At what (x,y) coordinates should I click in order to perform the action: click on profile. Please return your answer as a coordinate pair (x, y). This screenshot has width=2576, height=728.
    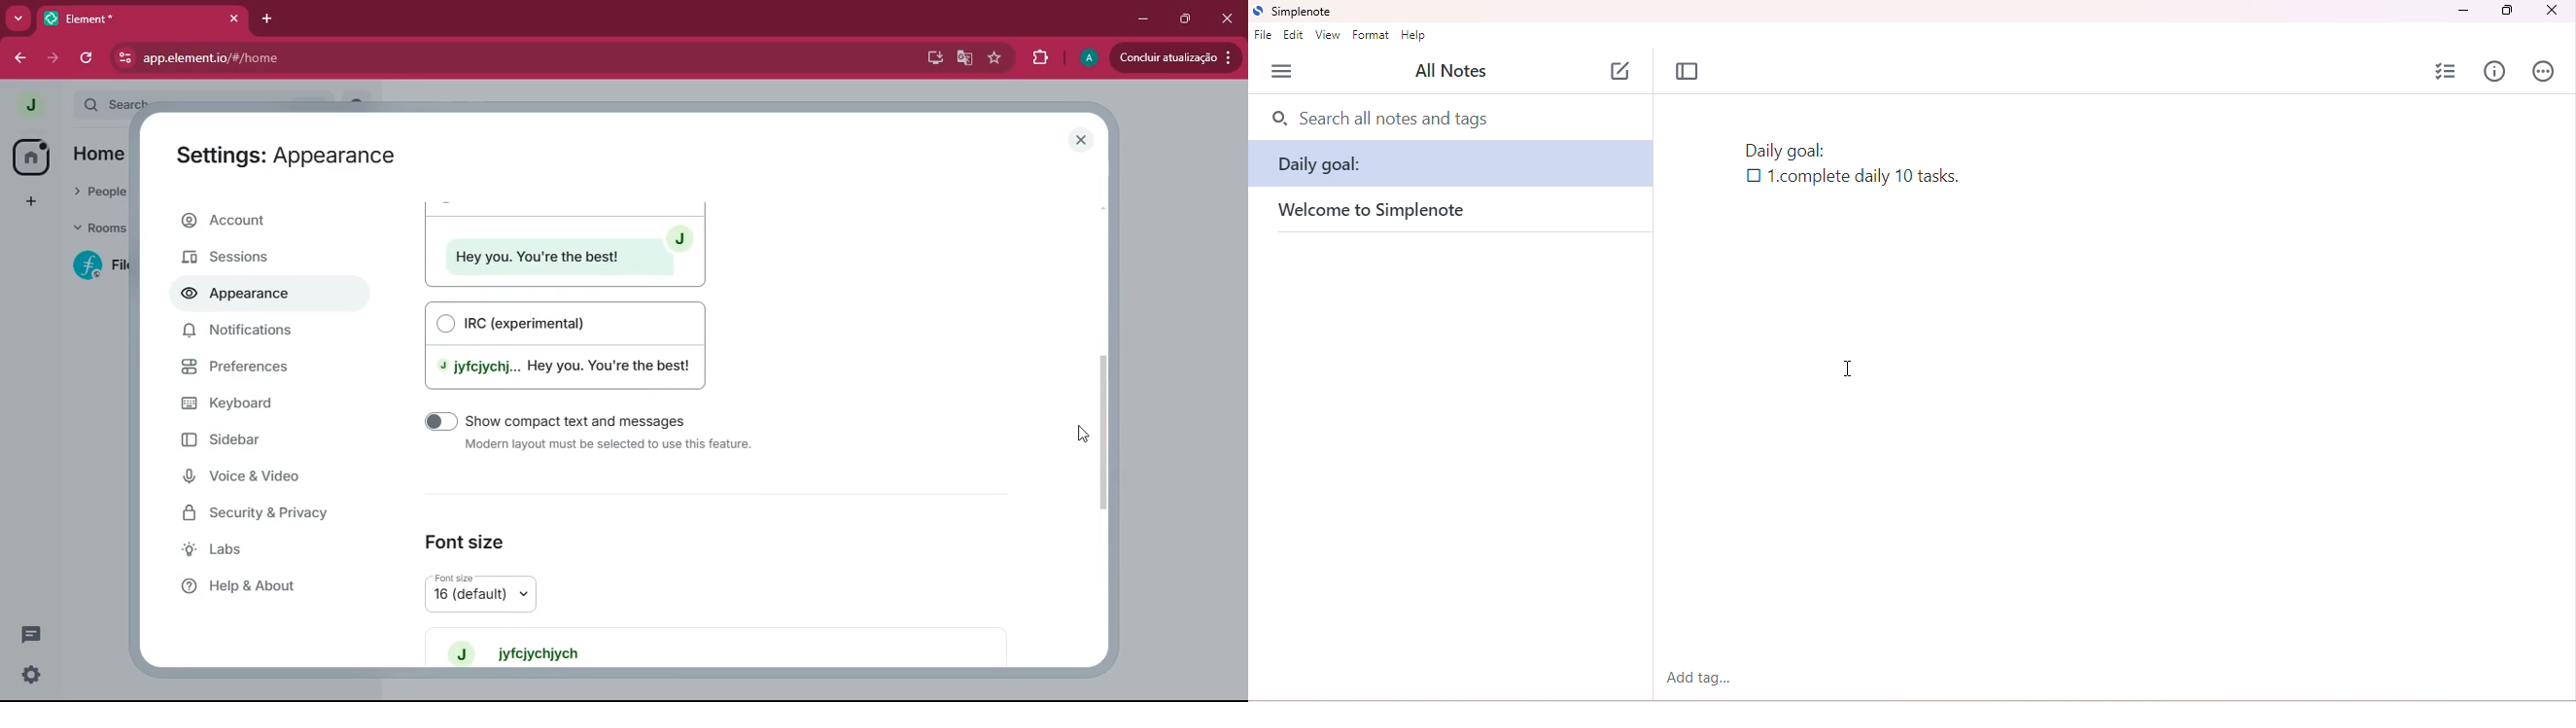
    Looking at the image, I should click on (1086, 59).